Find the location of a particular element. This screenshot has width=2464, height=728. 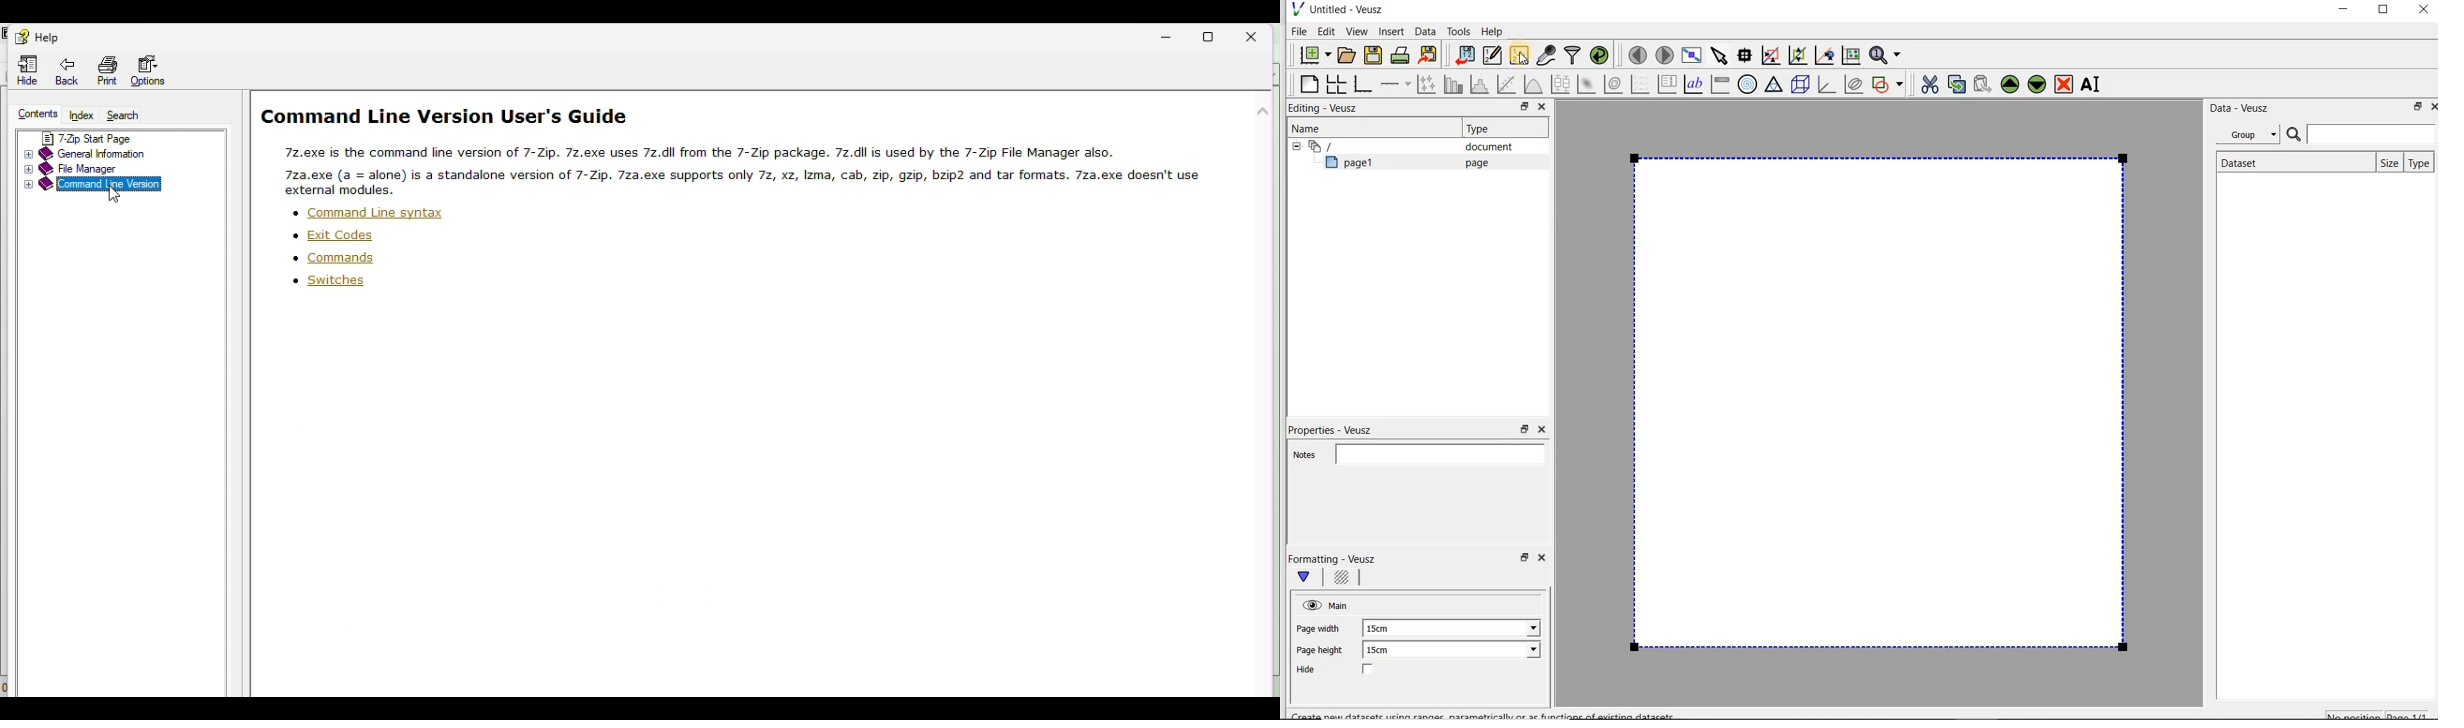

Command line version is located at coordinates (111, 184).